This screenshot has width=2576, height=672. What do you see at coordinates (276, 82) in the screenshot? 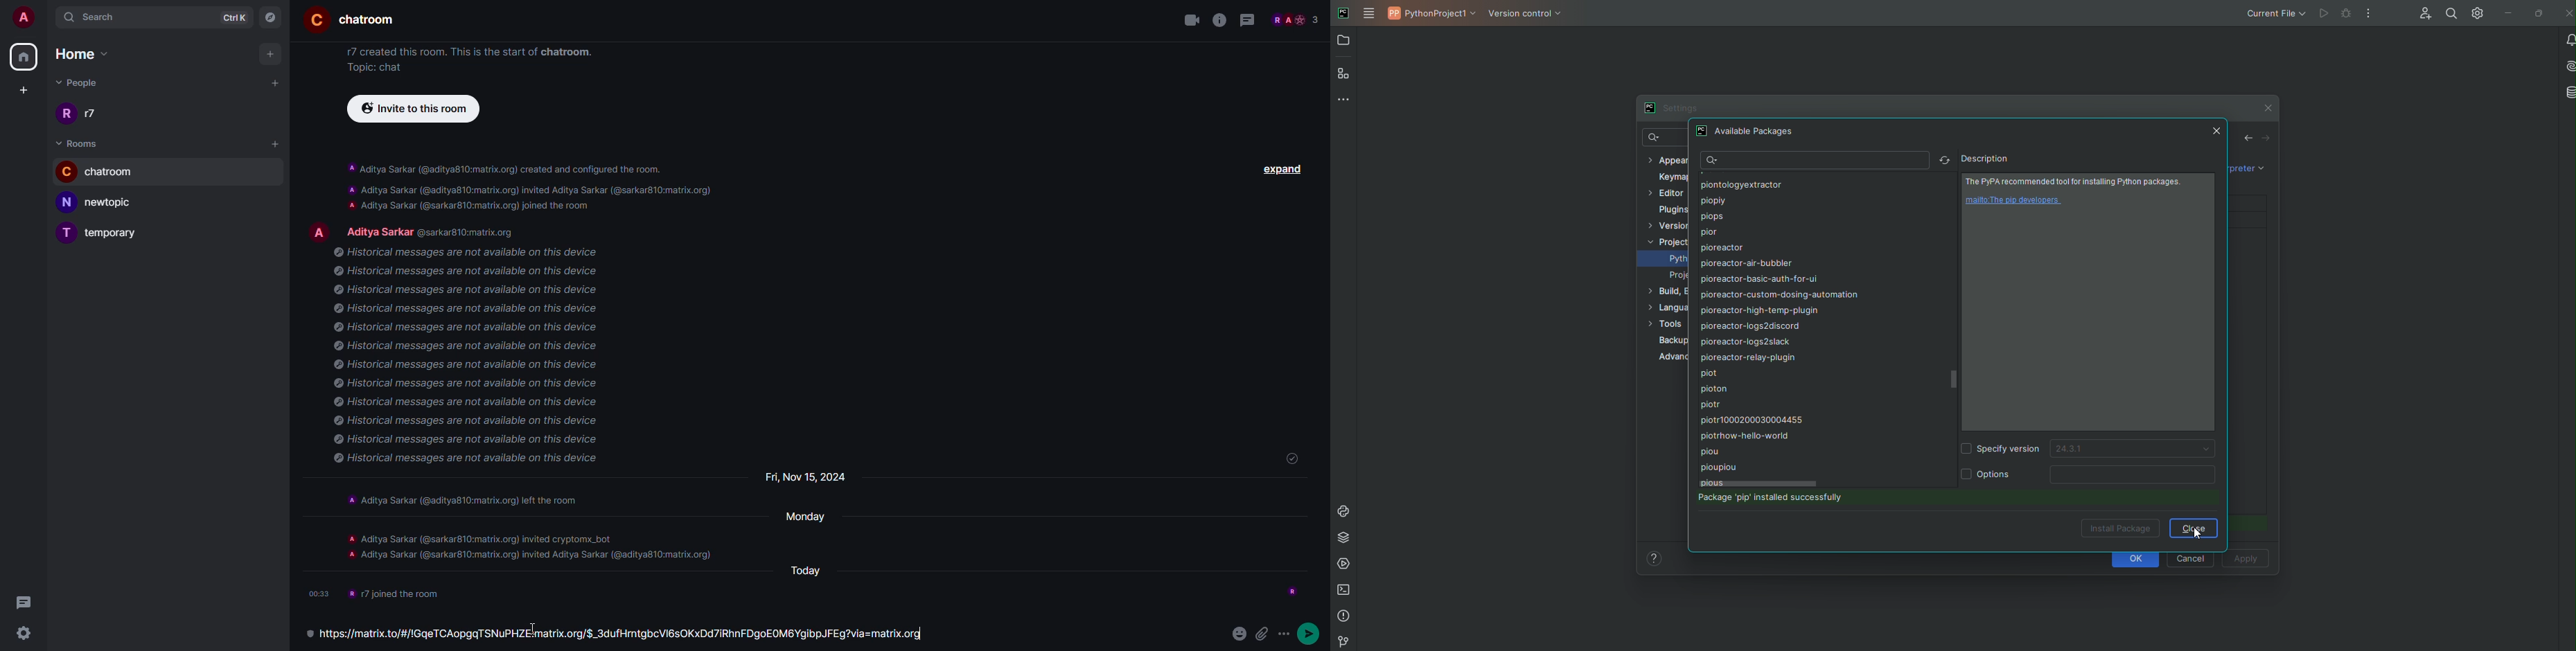
I see `add` at bounding box center [276, 82].